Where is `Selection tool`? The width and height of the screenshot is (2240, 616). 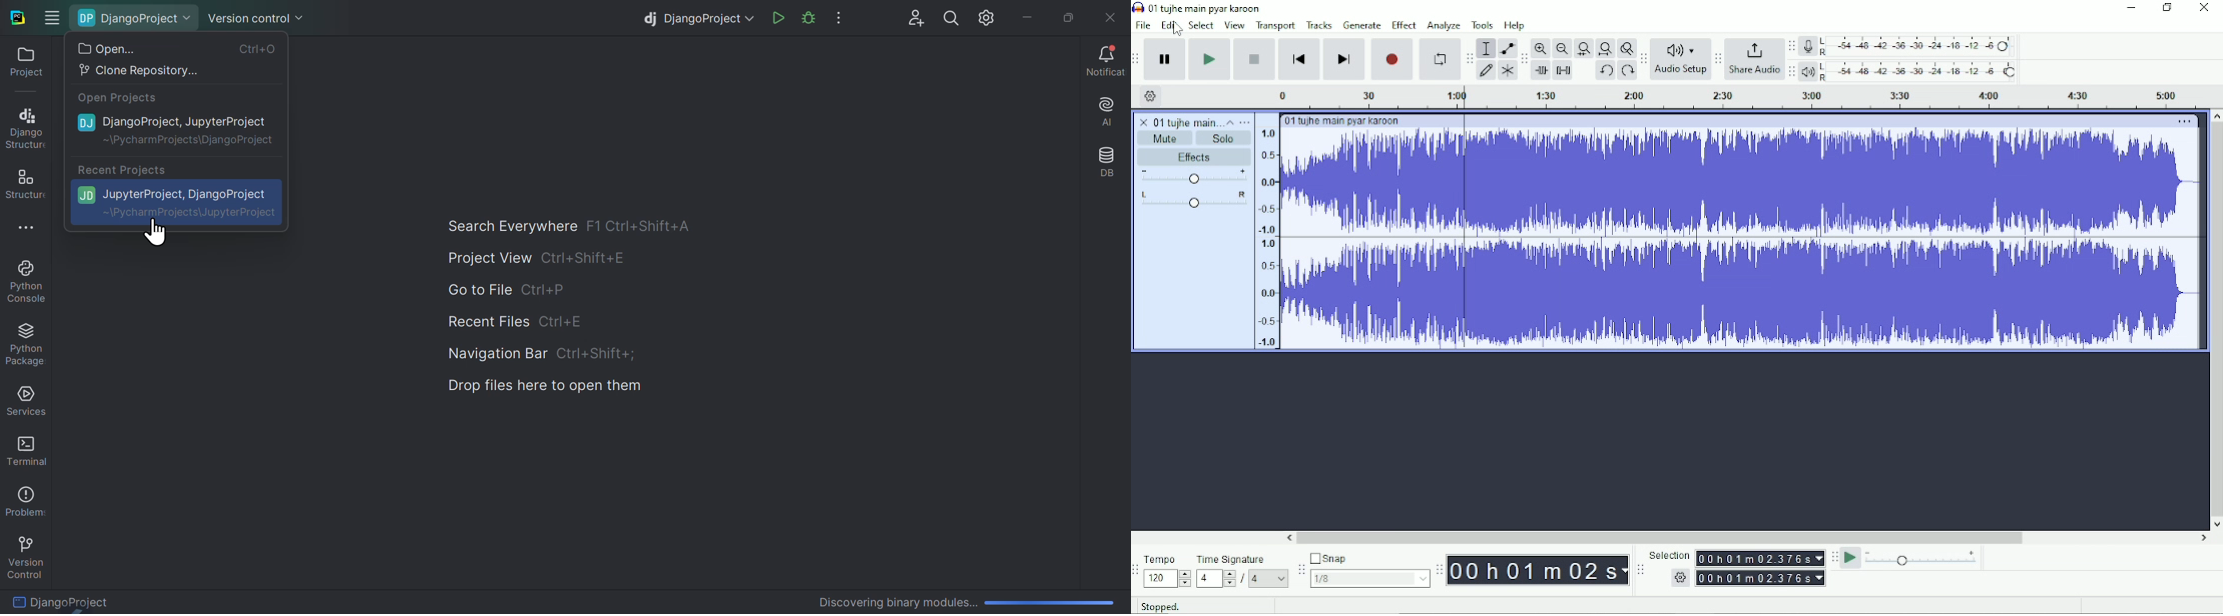
Selection tool is located at coordinates (1486, 48).